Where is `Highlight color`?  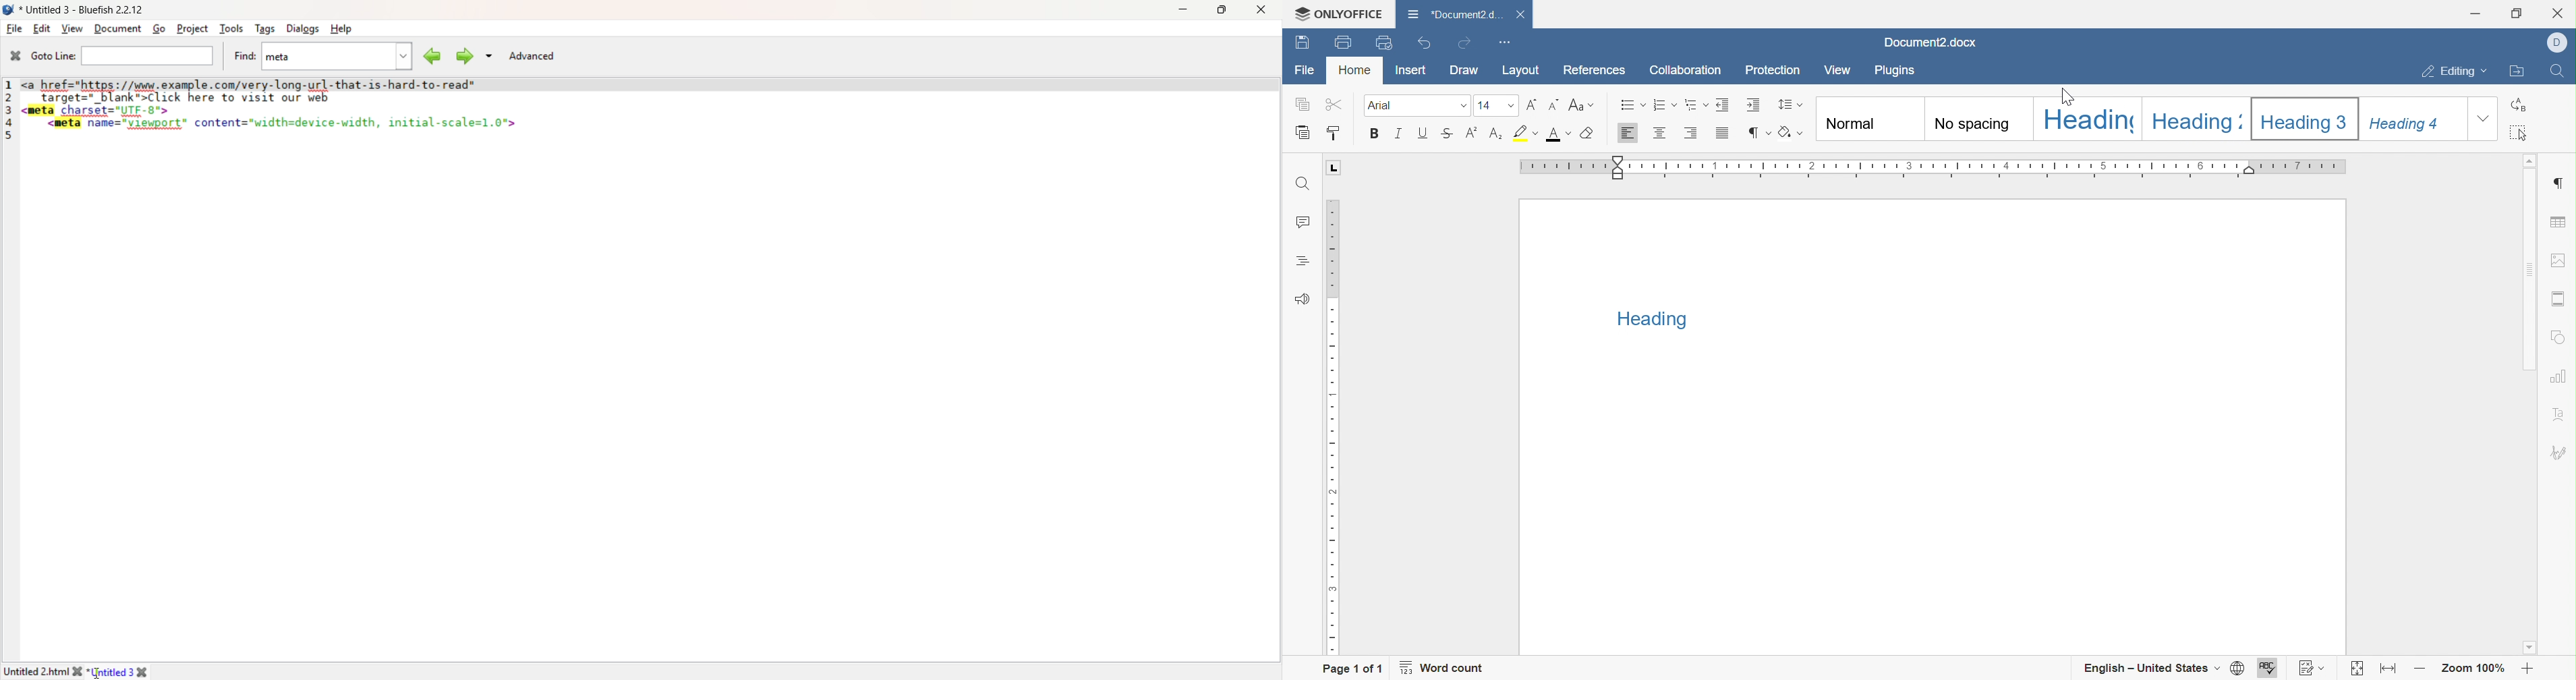 Highlight color is located at coordinates (1523, 131).